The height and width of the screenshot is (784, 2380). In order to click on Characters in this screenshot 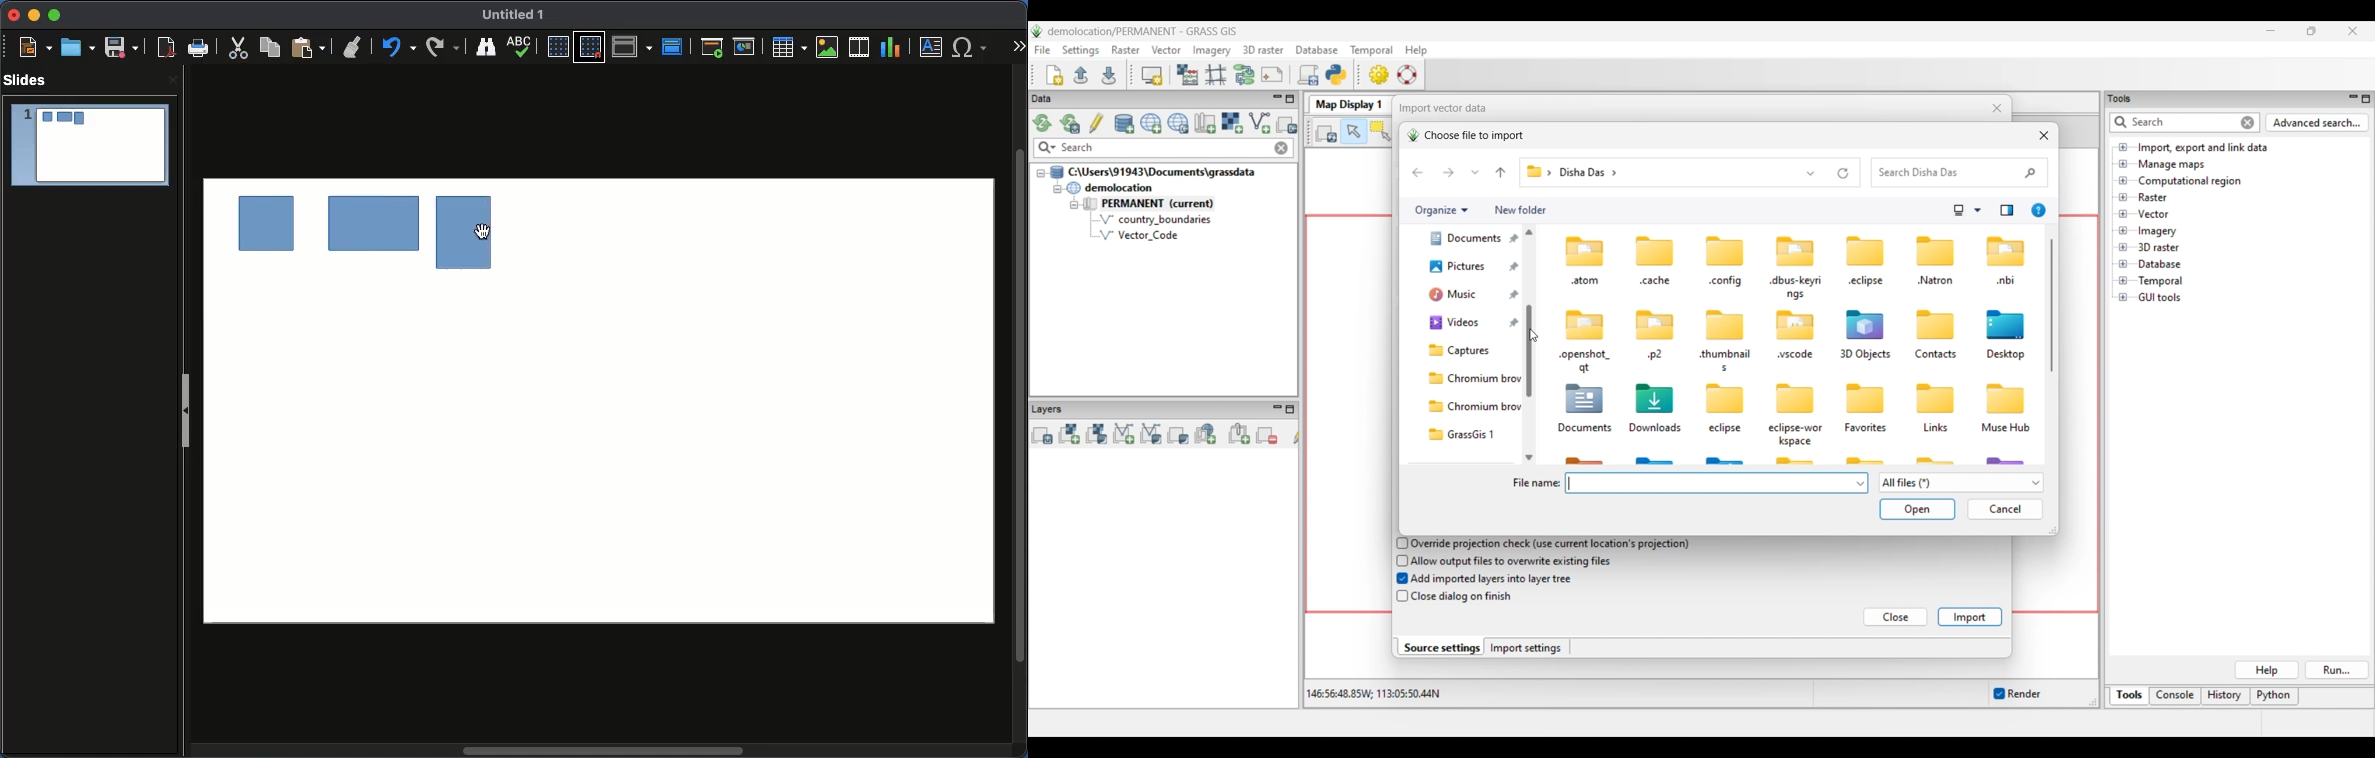, I will do `click(972, 47)`.